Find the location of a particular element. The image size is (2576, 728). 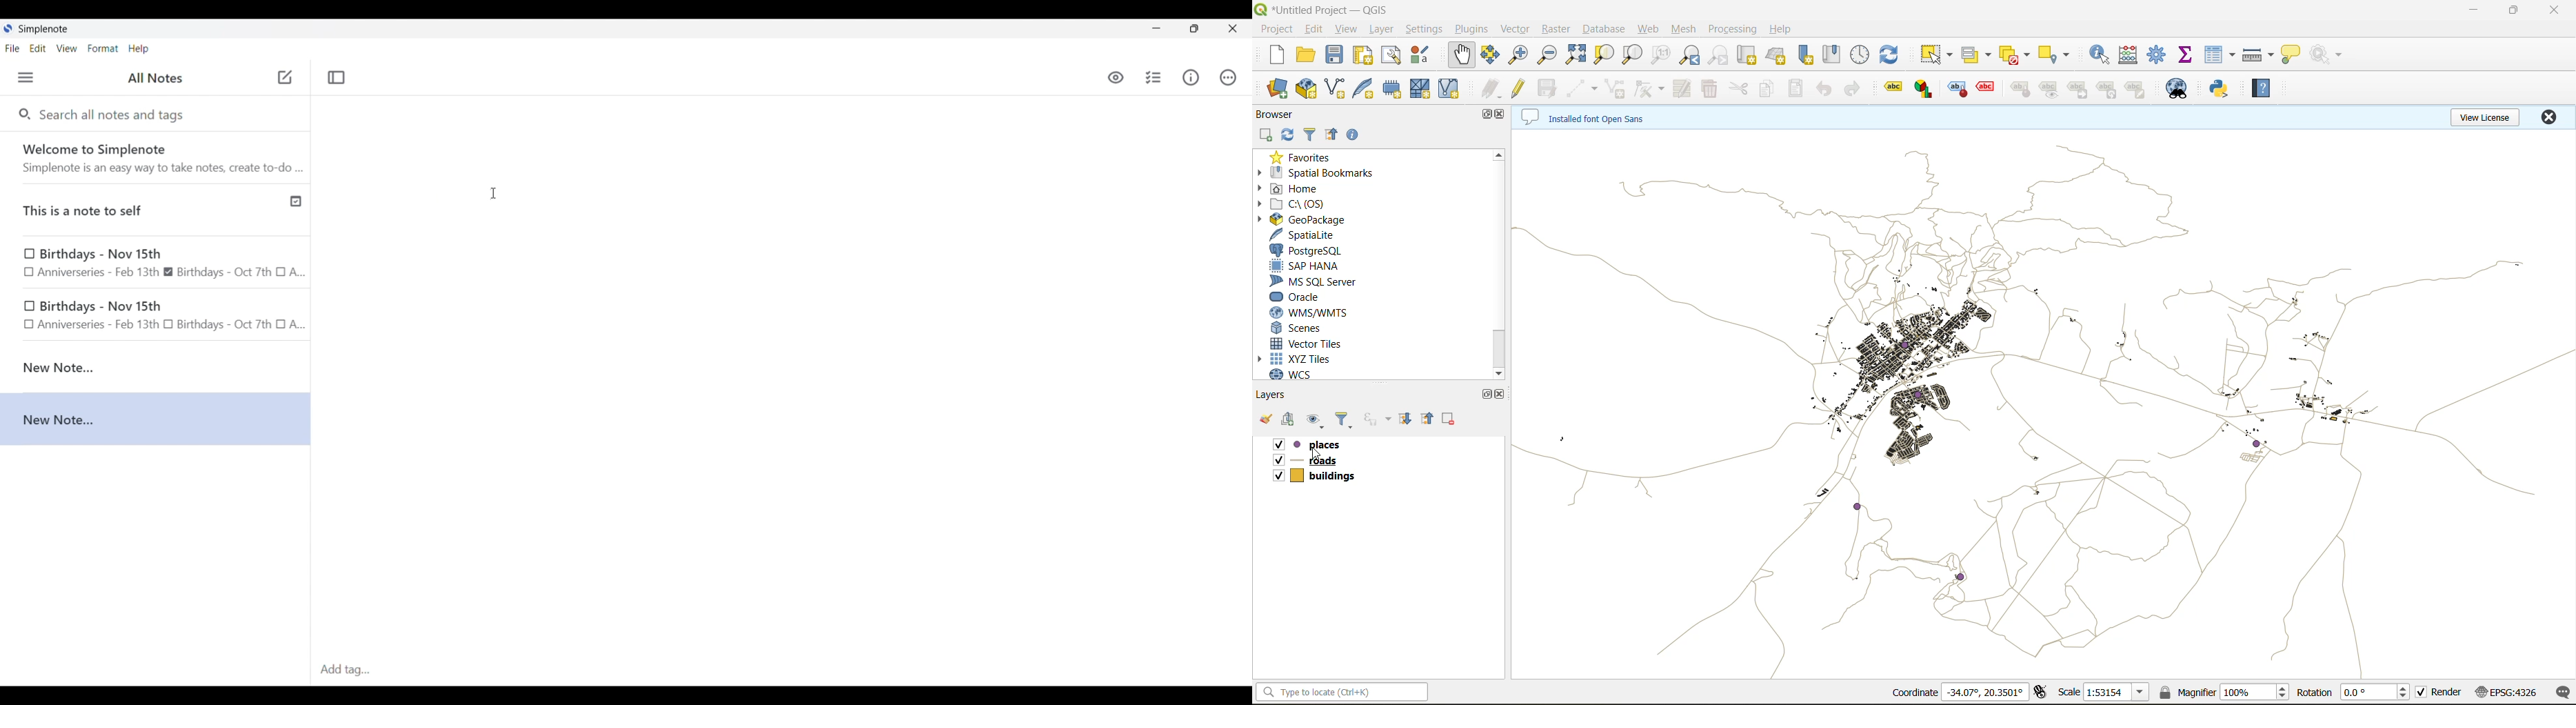

add is located at coordinates (1265, 135).